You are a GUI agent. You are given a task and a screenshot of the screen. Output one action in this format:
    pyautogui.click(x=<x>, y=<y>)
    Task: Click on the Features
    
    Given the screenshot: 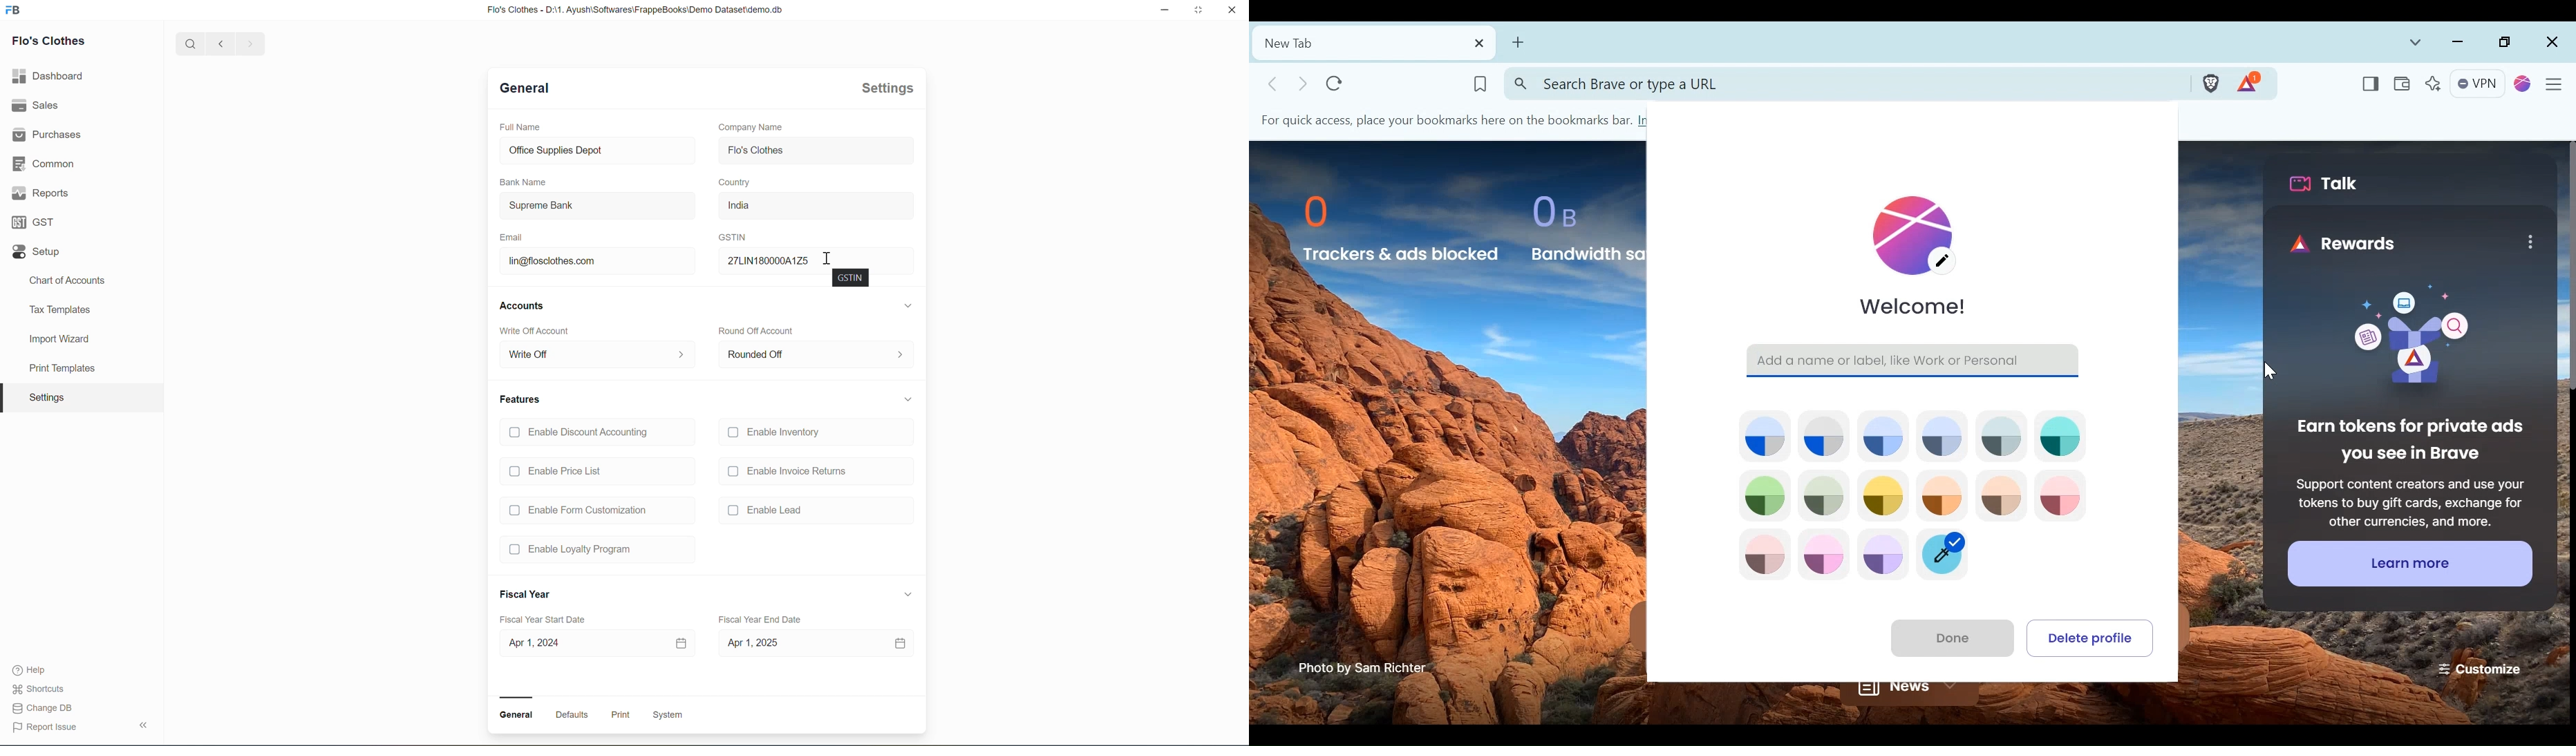 What is the action you would take?
    pyautogui.click(x=522, y=399)
    